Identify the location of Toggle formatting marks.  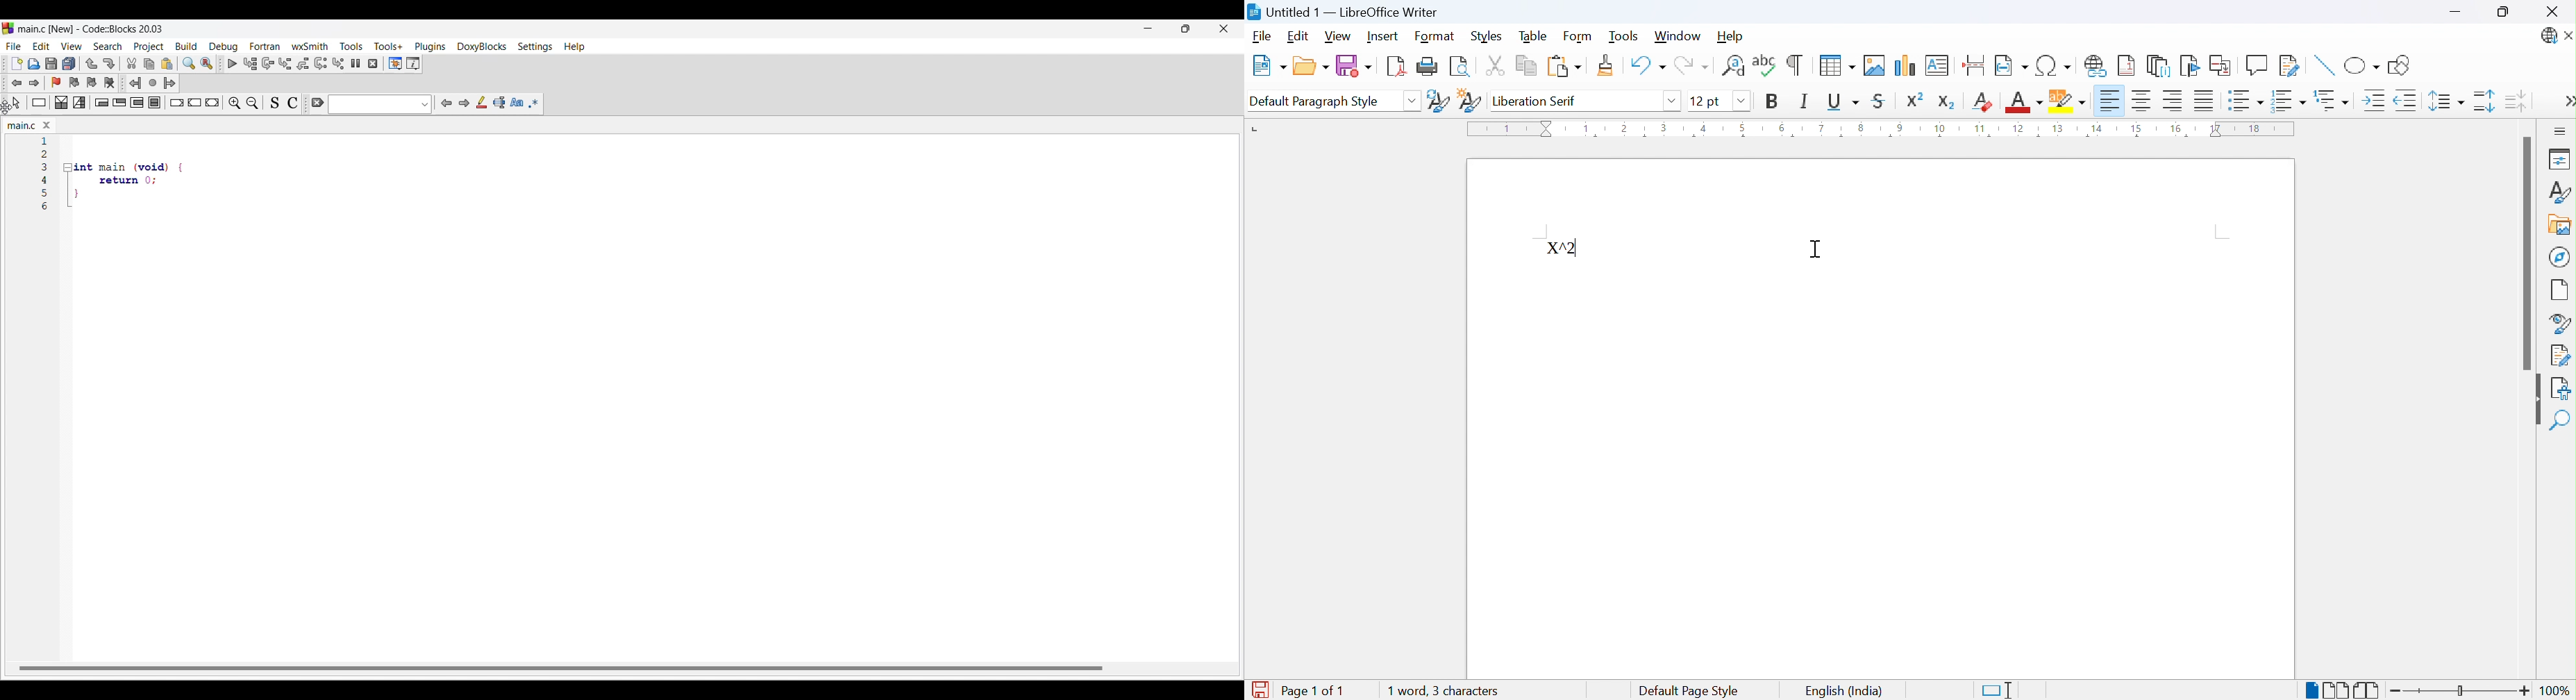
(1796, 63).